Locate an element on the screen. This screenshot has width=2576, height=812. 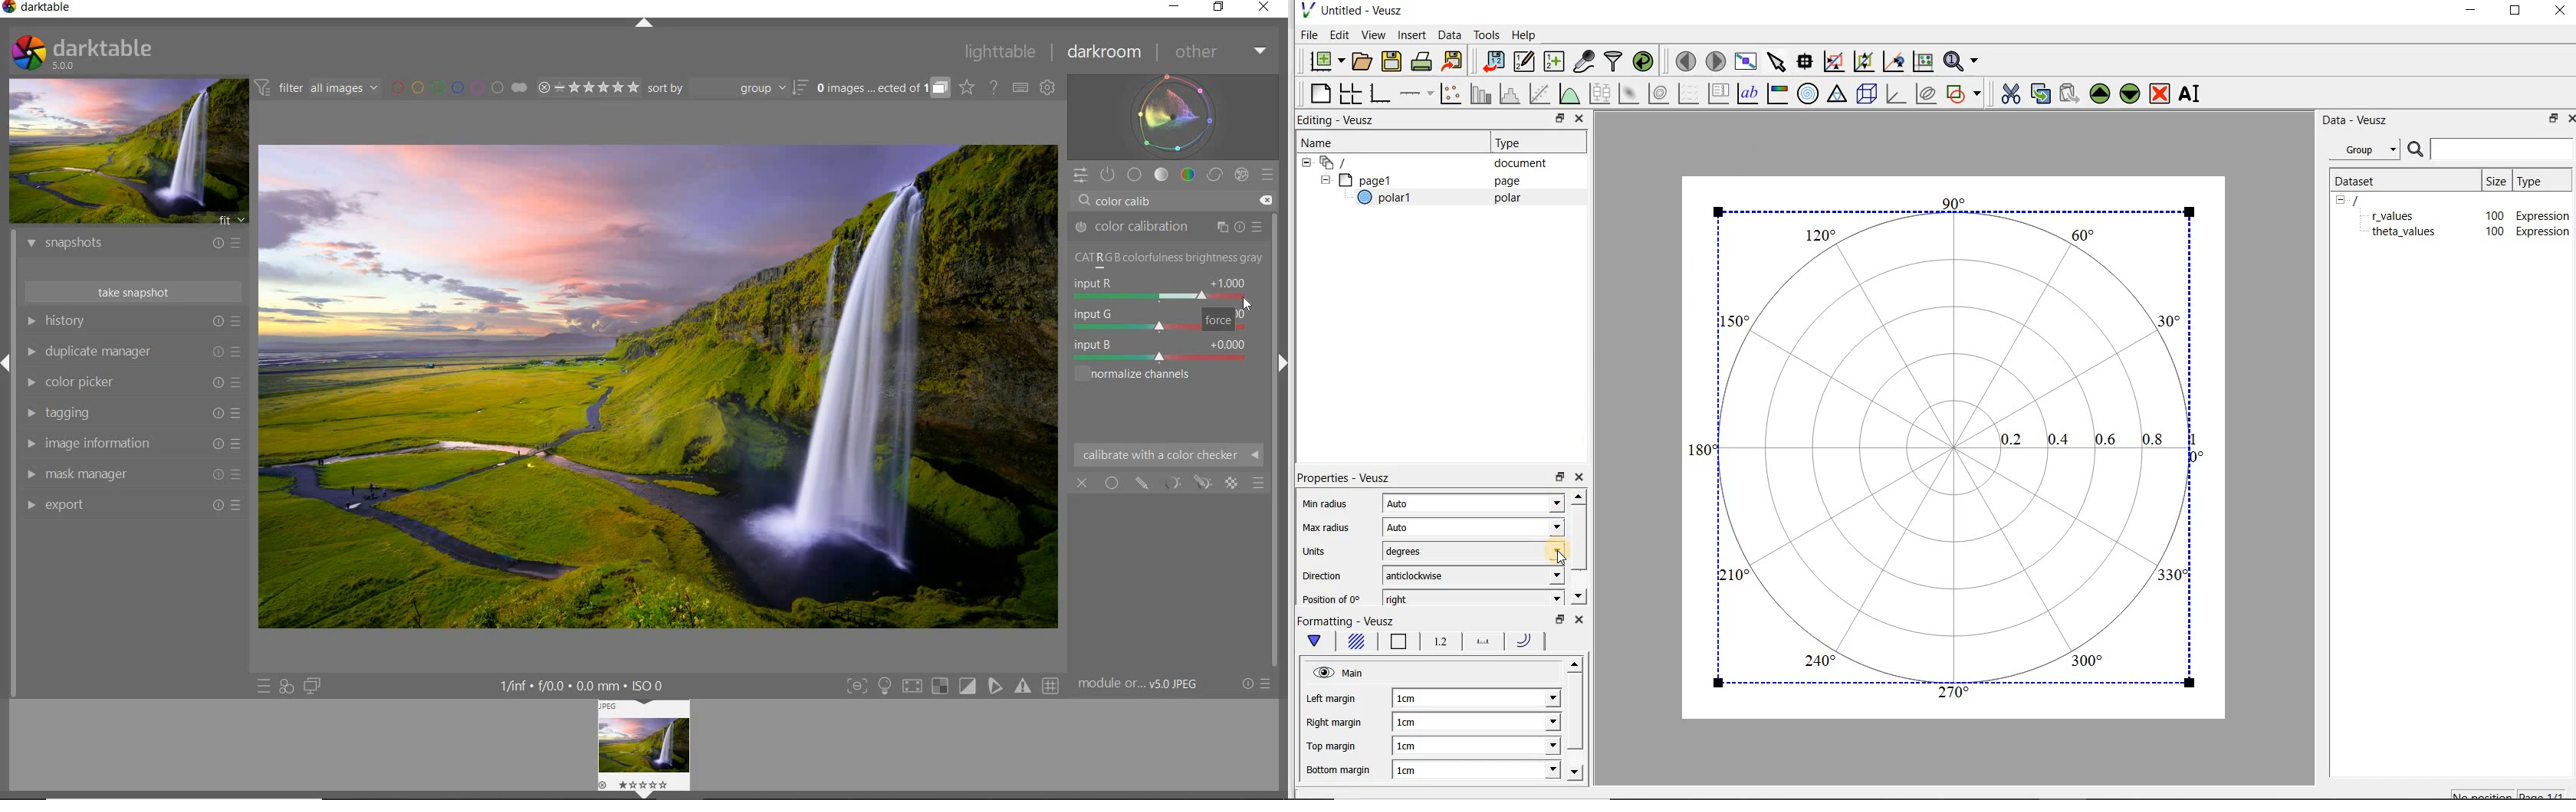
remove the selected widget is located at coordinates (2160, 93).